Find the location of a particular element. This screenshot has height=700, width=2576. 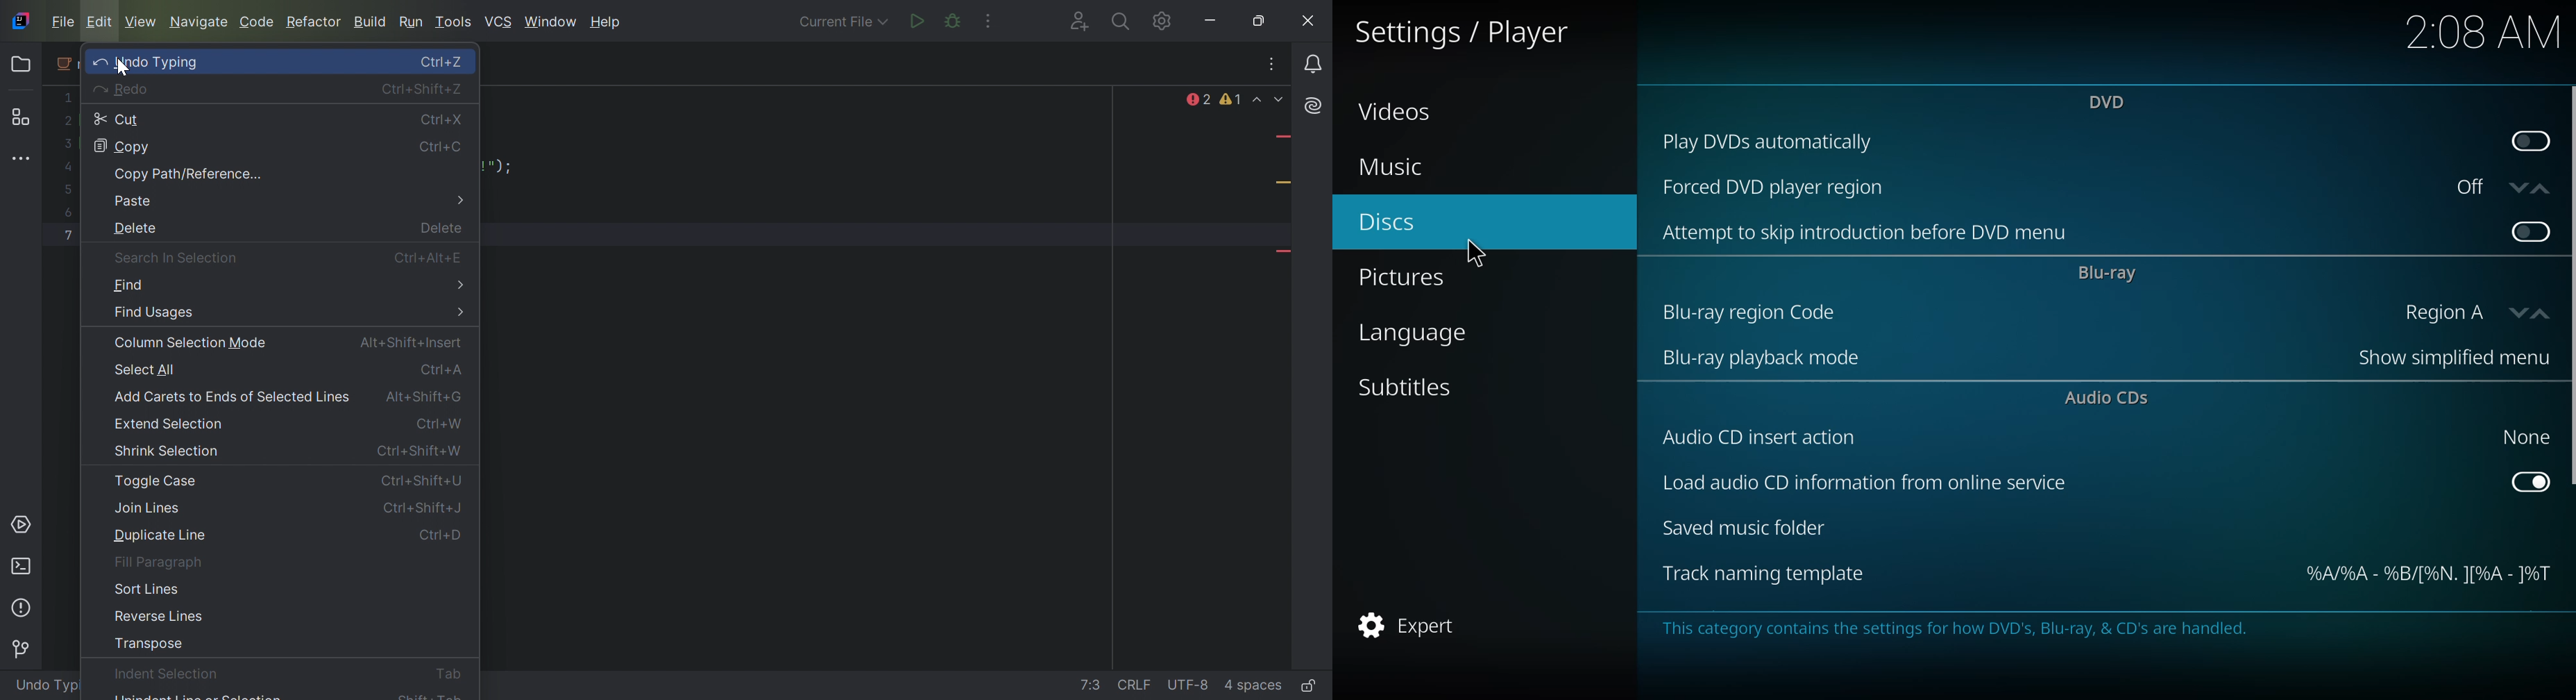

subtitles is located at coordinates (1408, 388).